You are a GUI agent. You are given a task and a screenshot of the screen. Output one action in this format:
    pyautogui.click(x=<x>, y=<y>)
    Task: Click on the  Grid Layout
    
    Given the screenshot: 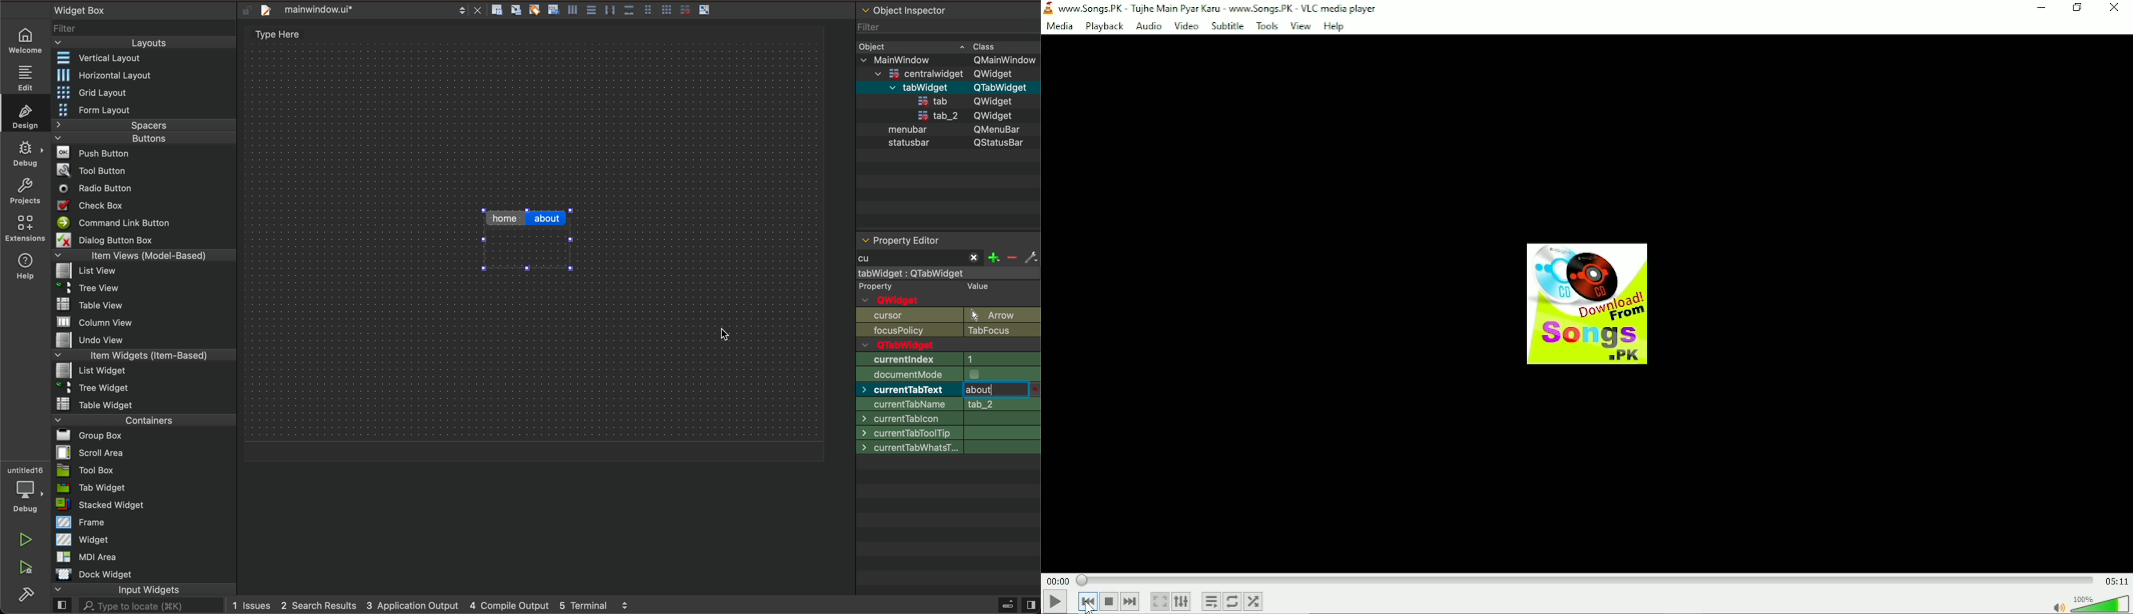 What is the action you would take?
    pyautogui.click(x=88, y=92)
    